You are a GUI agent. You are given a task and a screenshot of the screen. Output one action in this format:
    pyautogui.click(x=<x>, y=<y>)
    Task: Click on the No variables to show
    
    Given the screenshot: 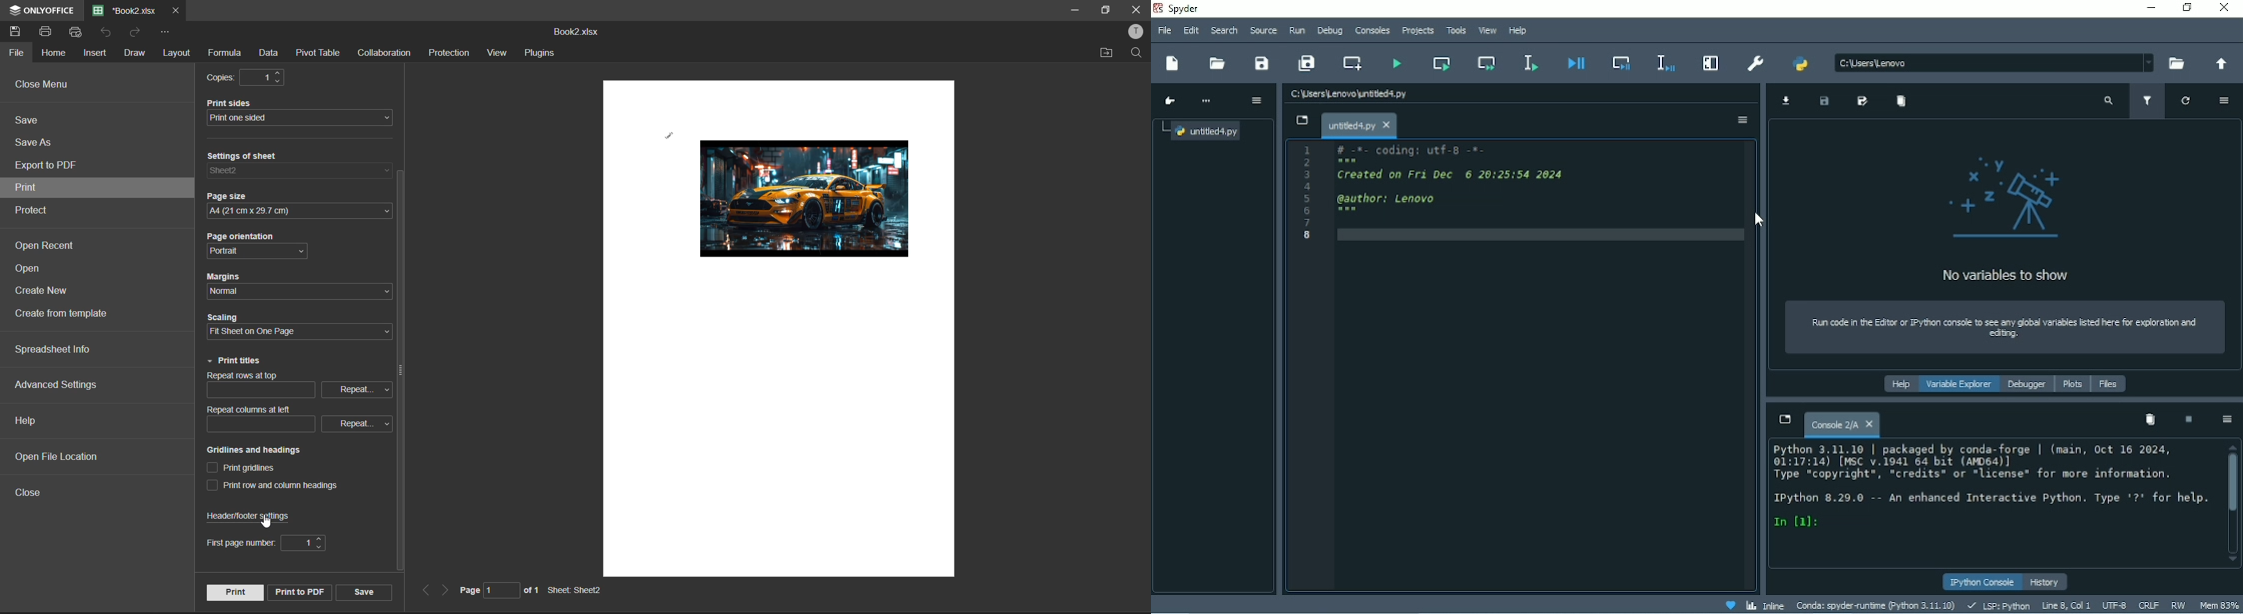 What is the action you would take?
    pyautogui.click(x=2008, y=228)
    